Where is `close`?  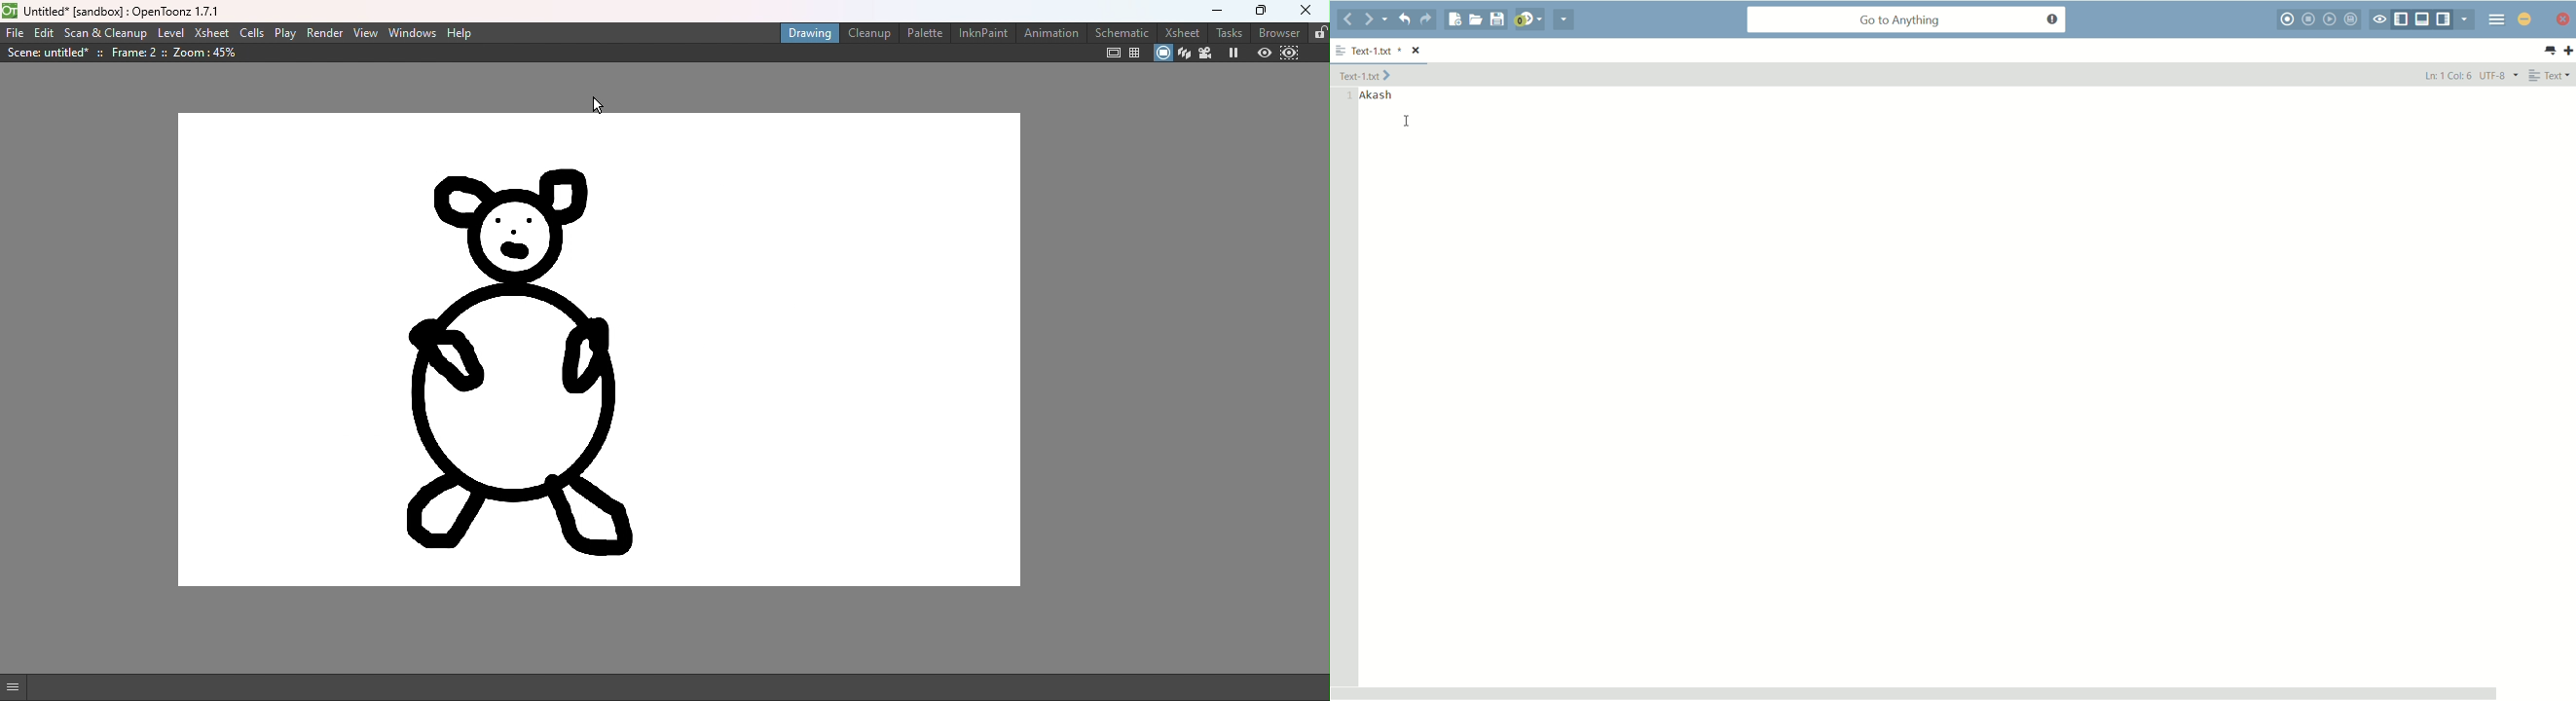
close is located at coordinates (1306, 11).